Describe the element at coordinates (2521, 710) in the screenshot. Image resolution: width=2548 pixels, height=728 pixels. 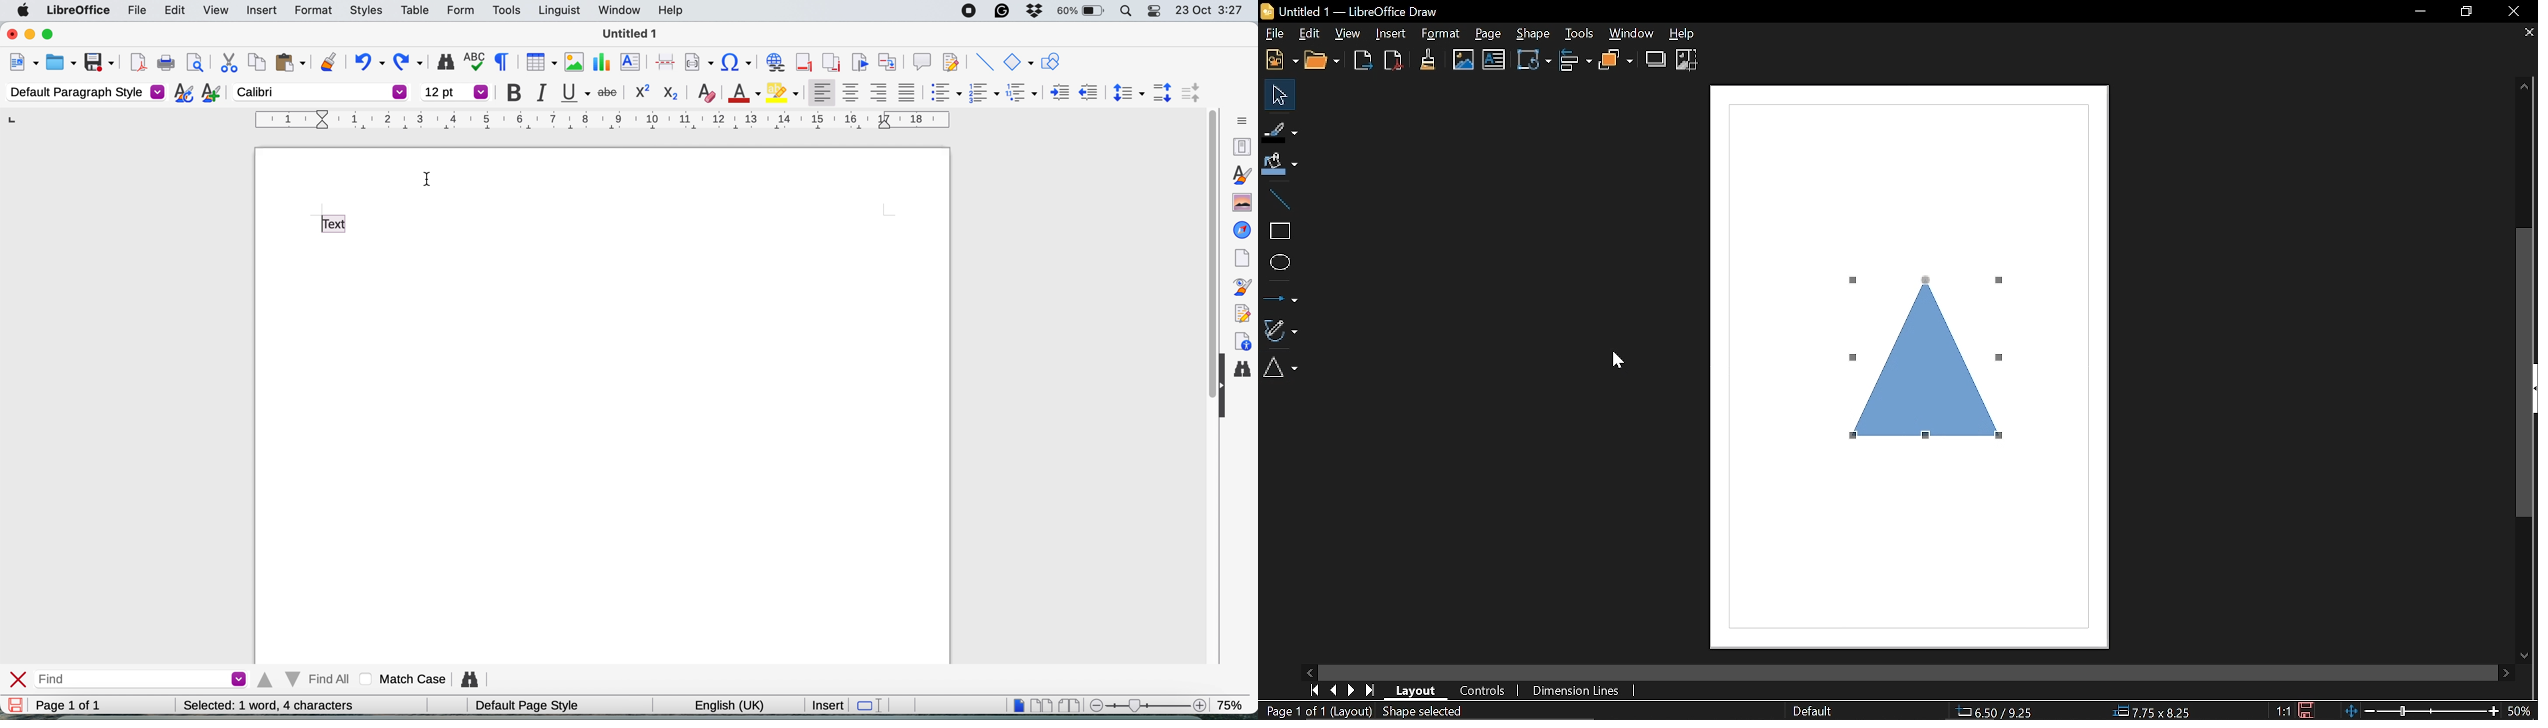
I see `Zoom` at that location.